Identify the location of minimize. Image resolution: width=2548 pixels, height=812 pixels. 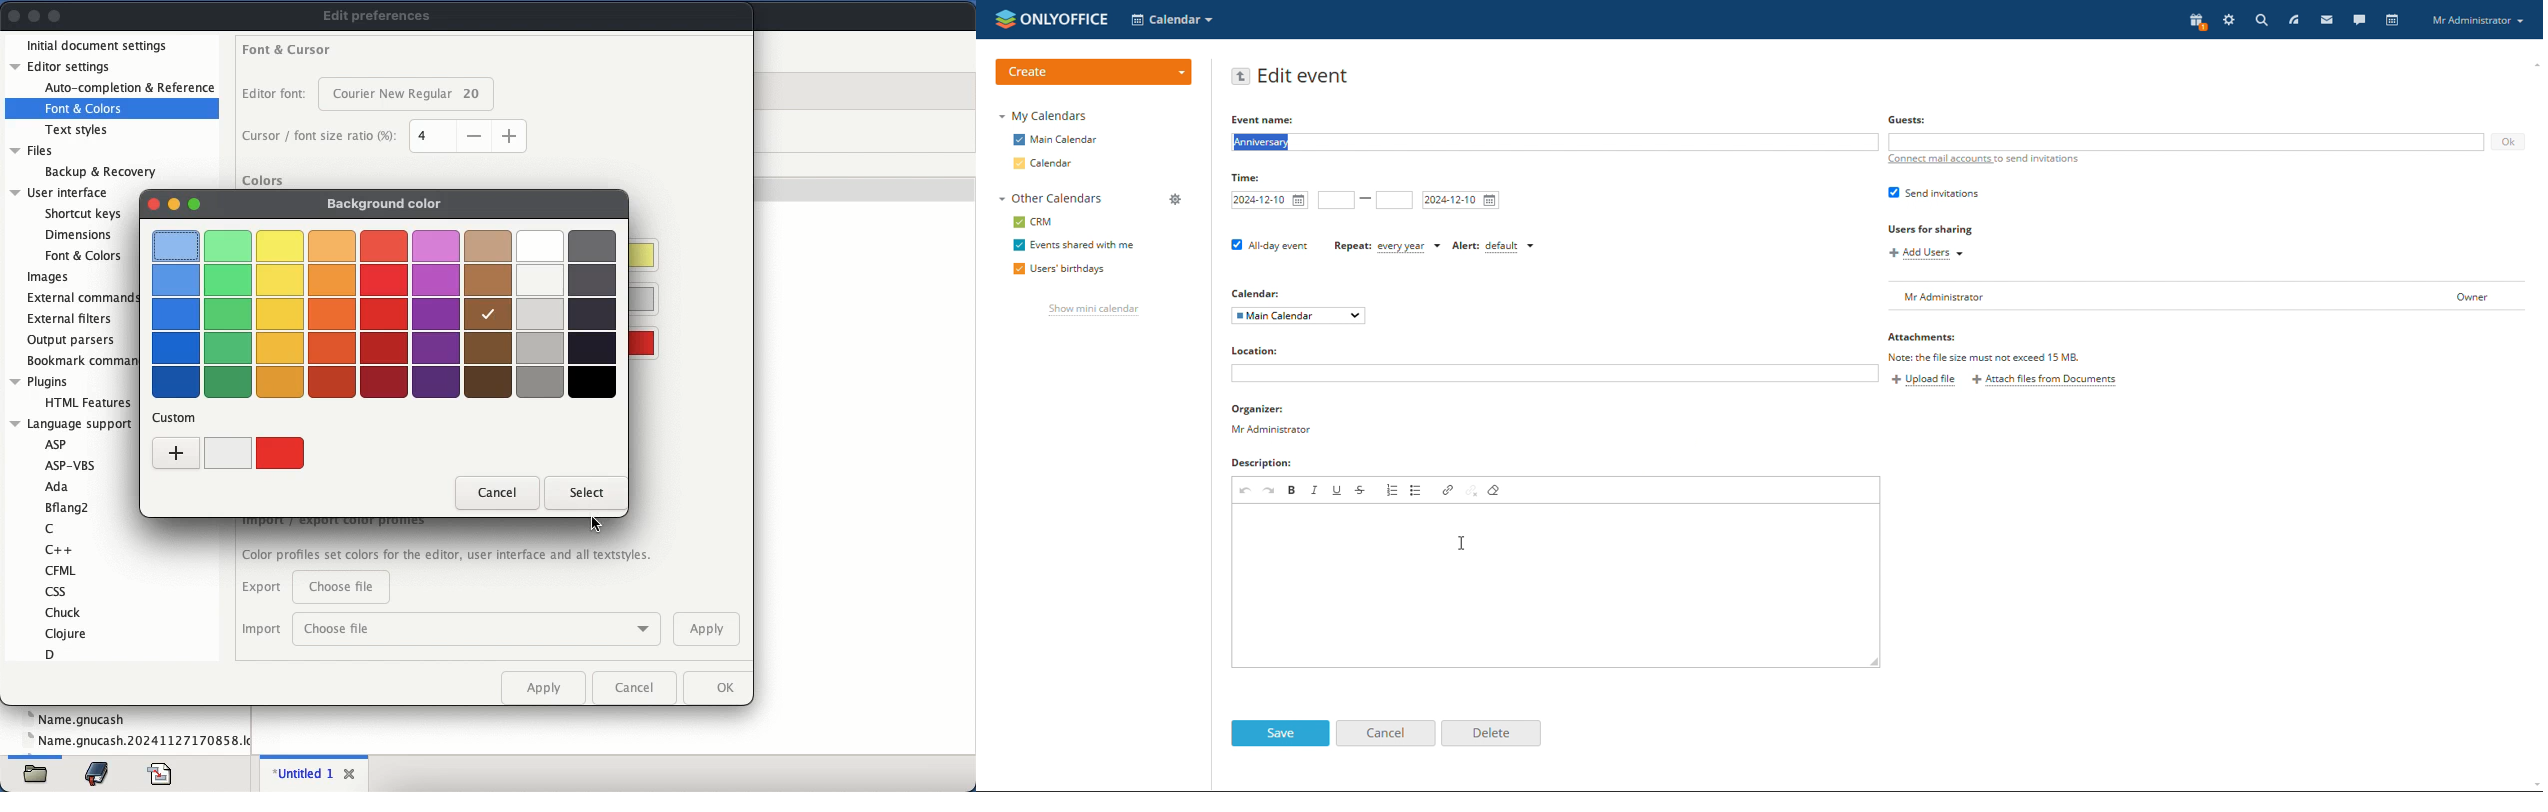
(34, 15).